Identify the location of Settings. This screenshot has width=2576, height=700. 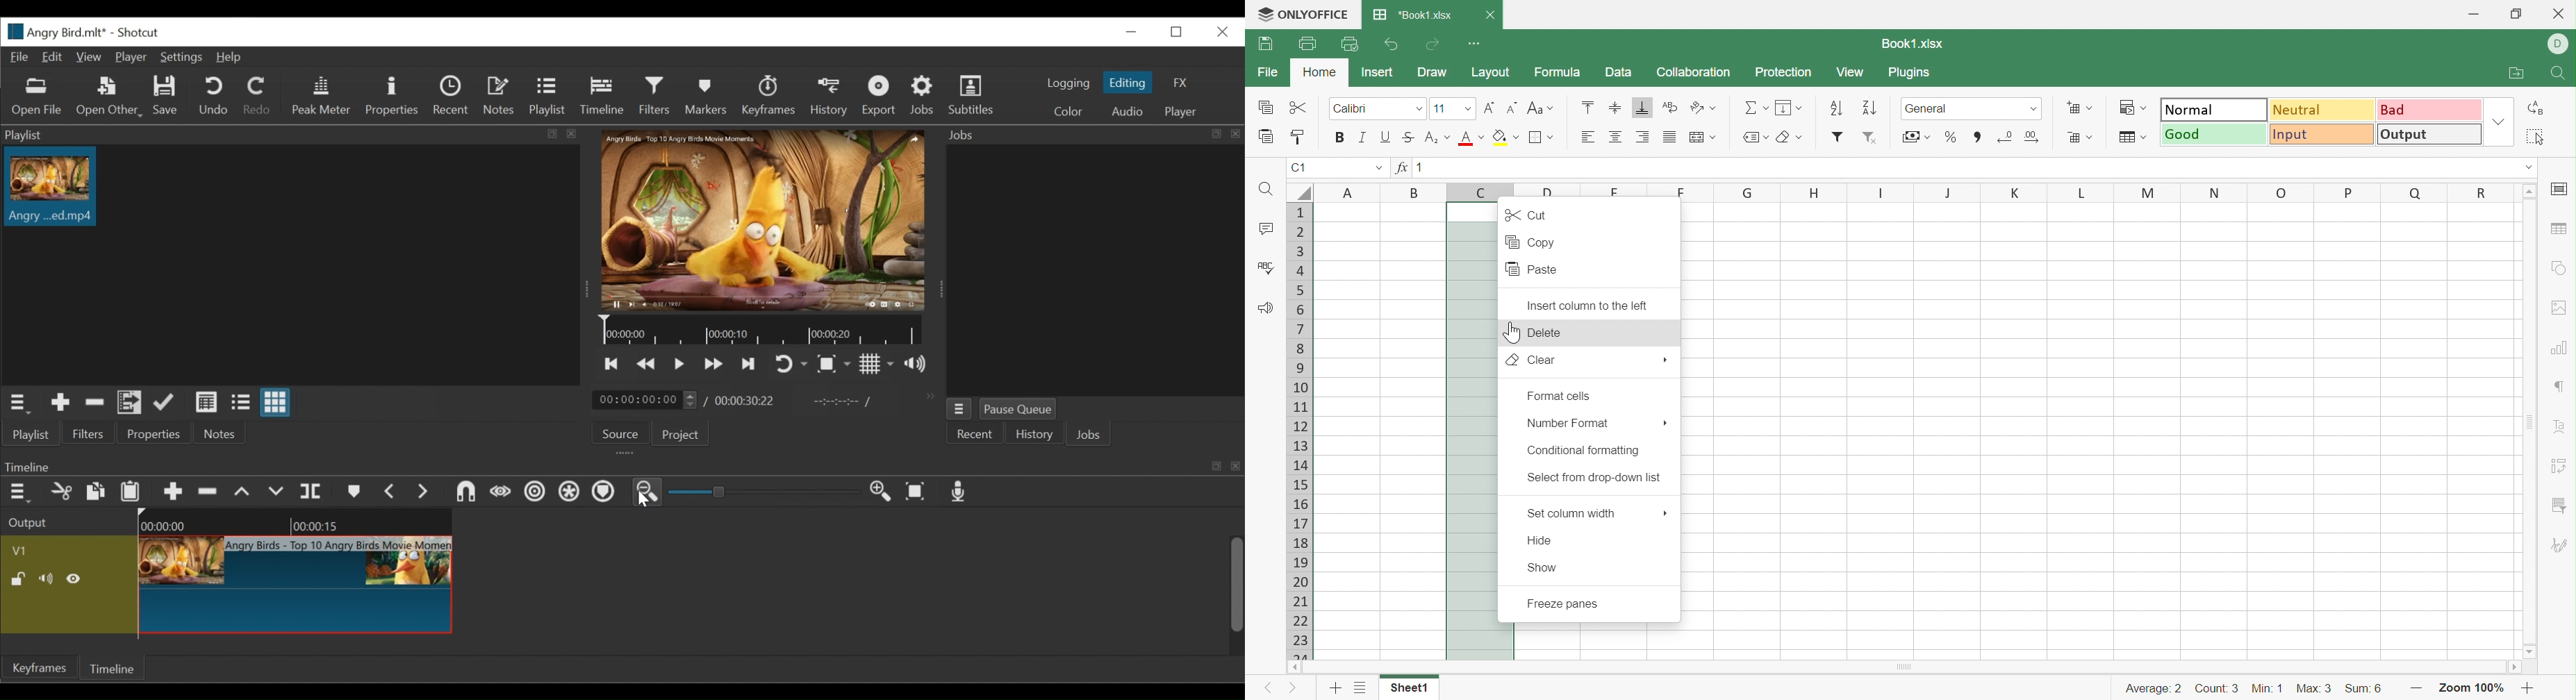
(180, 58).